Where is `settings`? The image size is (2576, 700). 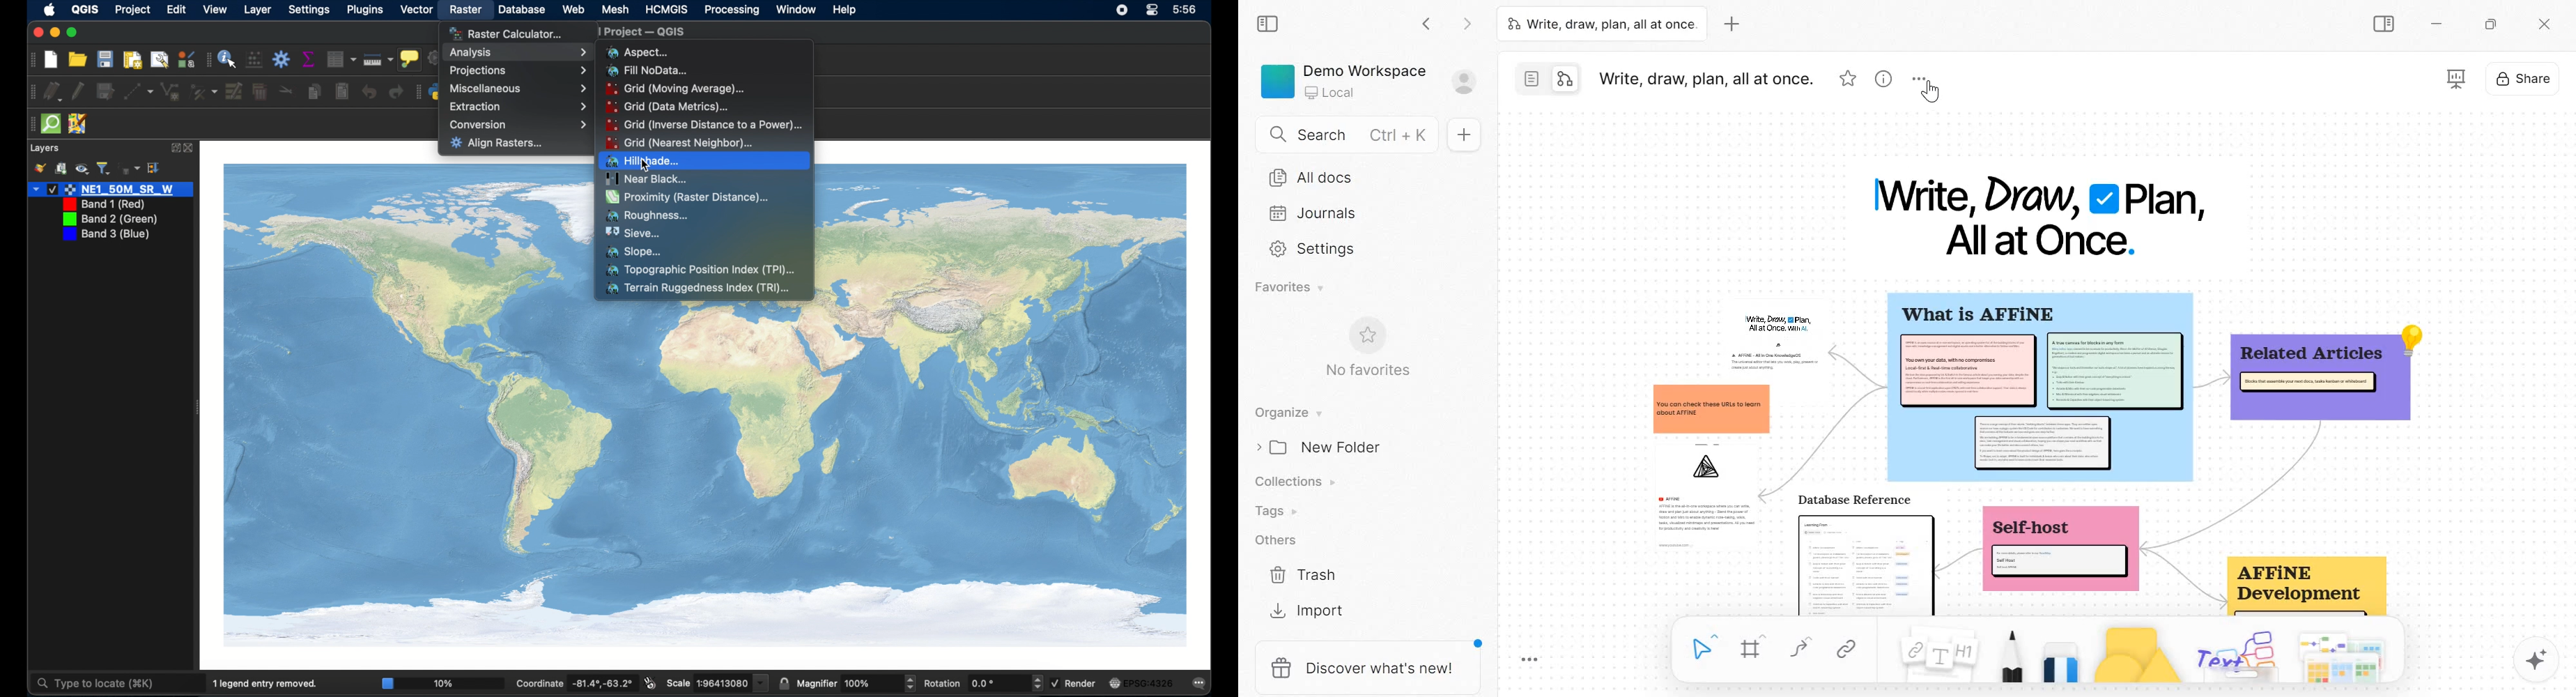 settings is located at coordinates (309, 10).